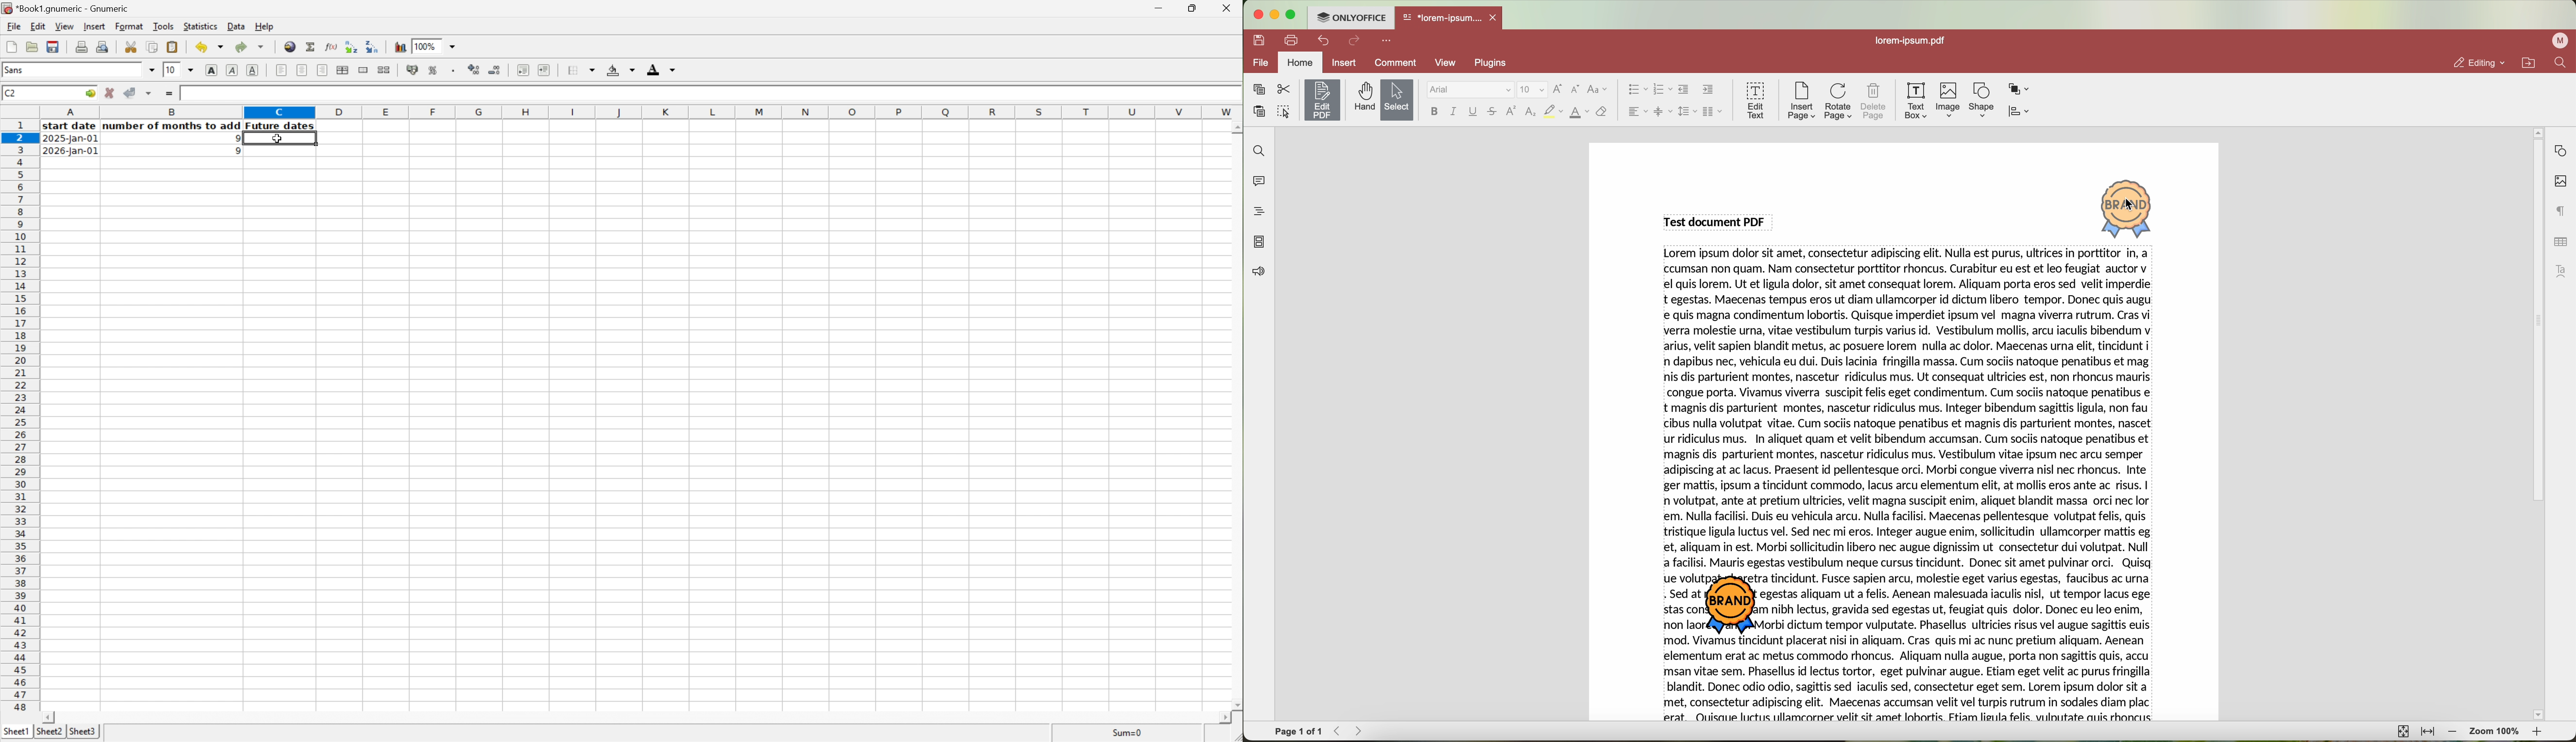 The image size is (2576, 756). What do you see at coordinates (1354, 41) in the screenshot?
I see `redo` at bounding box center [1354, 41].